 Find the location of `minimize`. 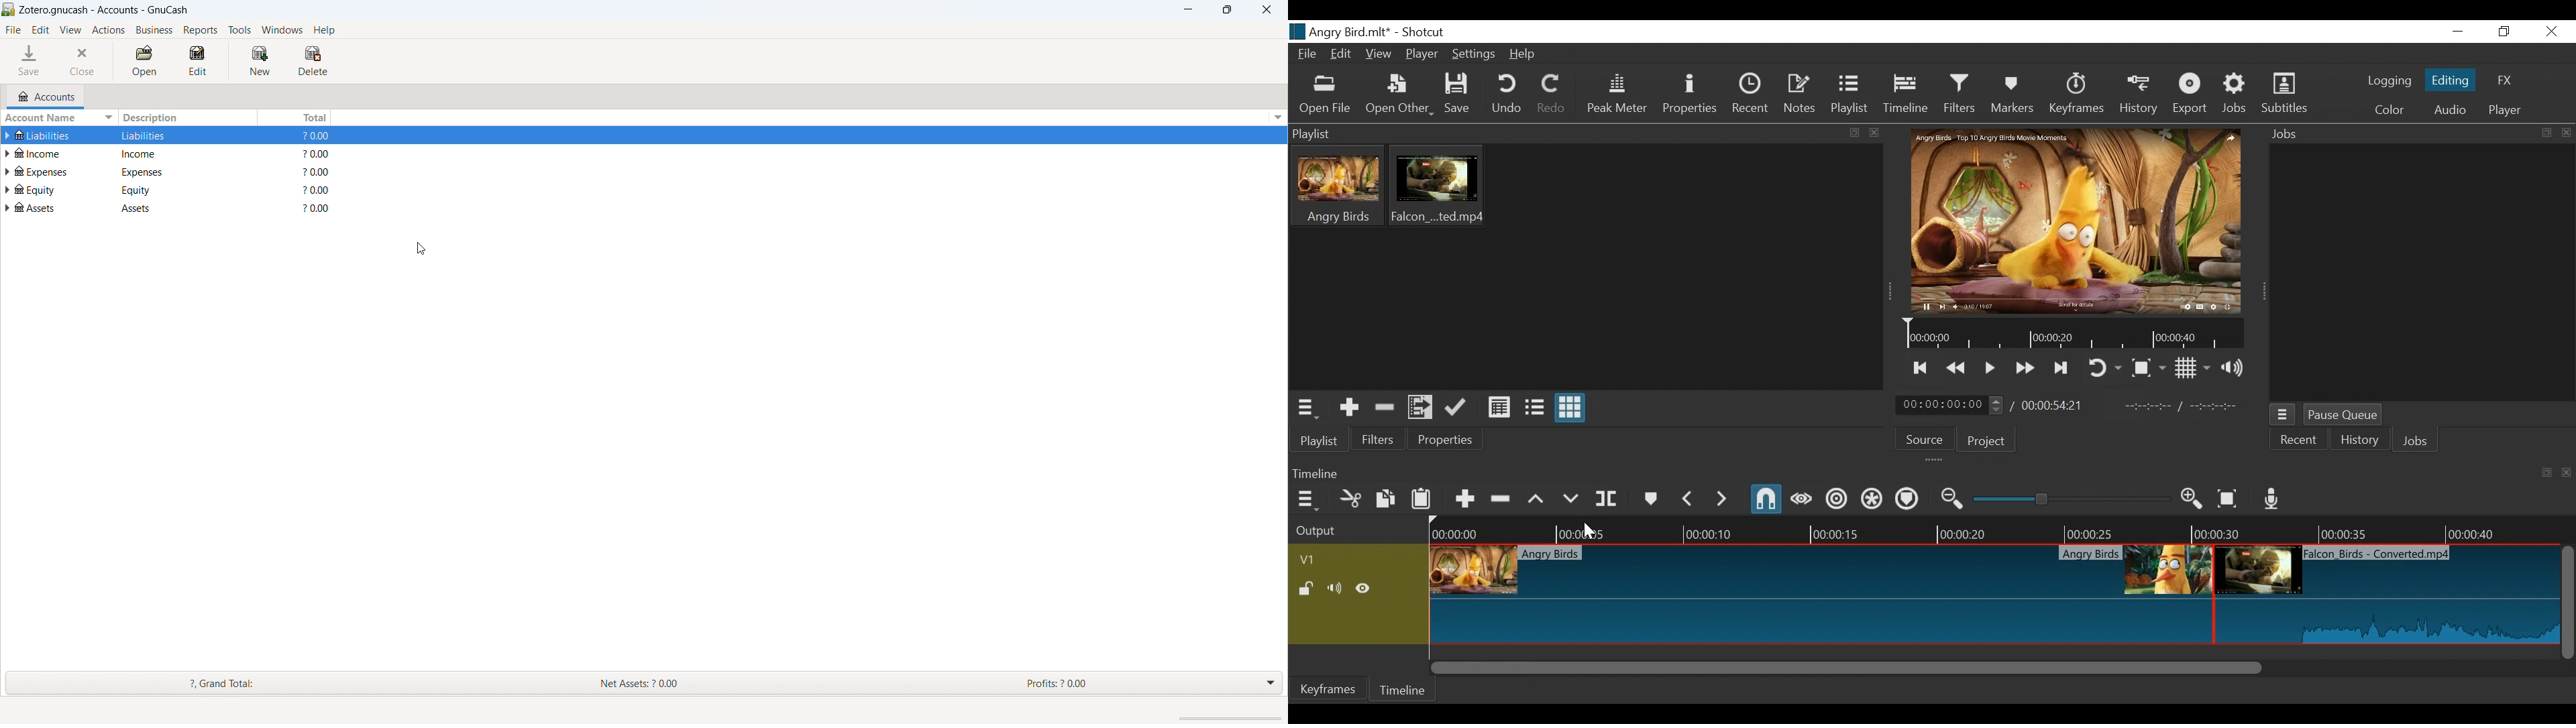

minimize is located at coordinates (2458, 32).